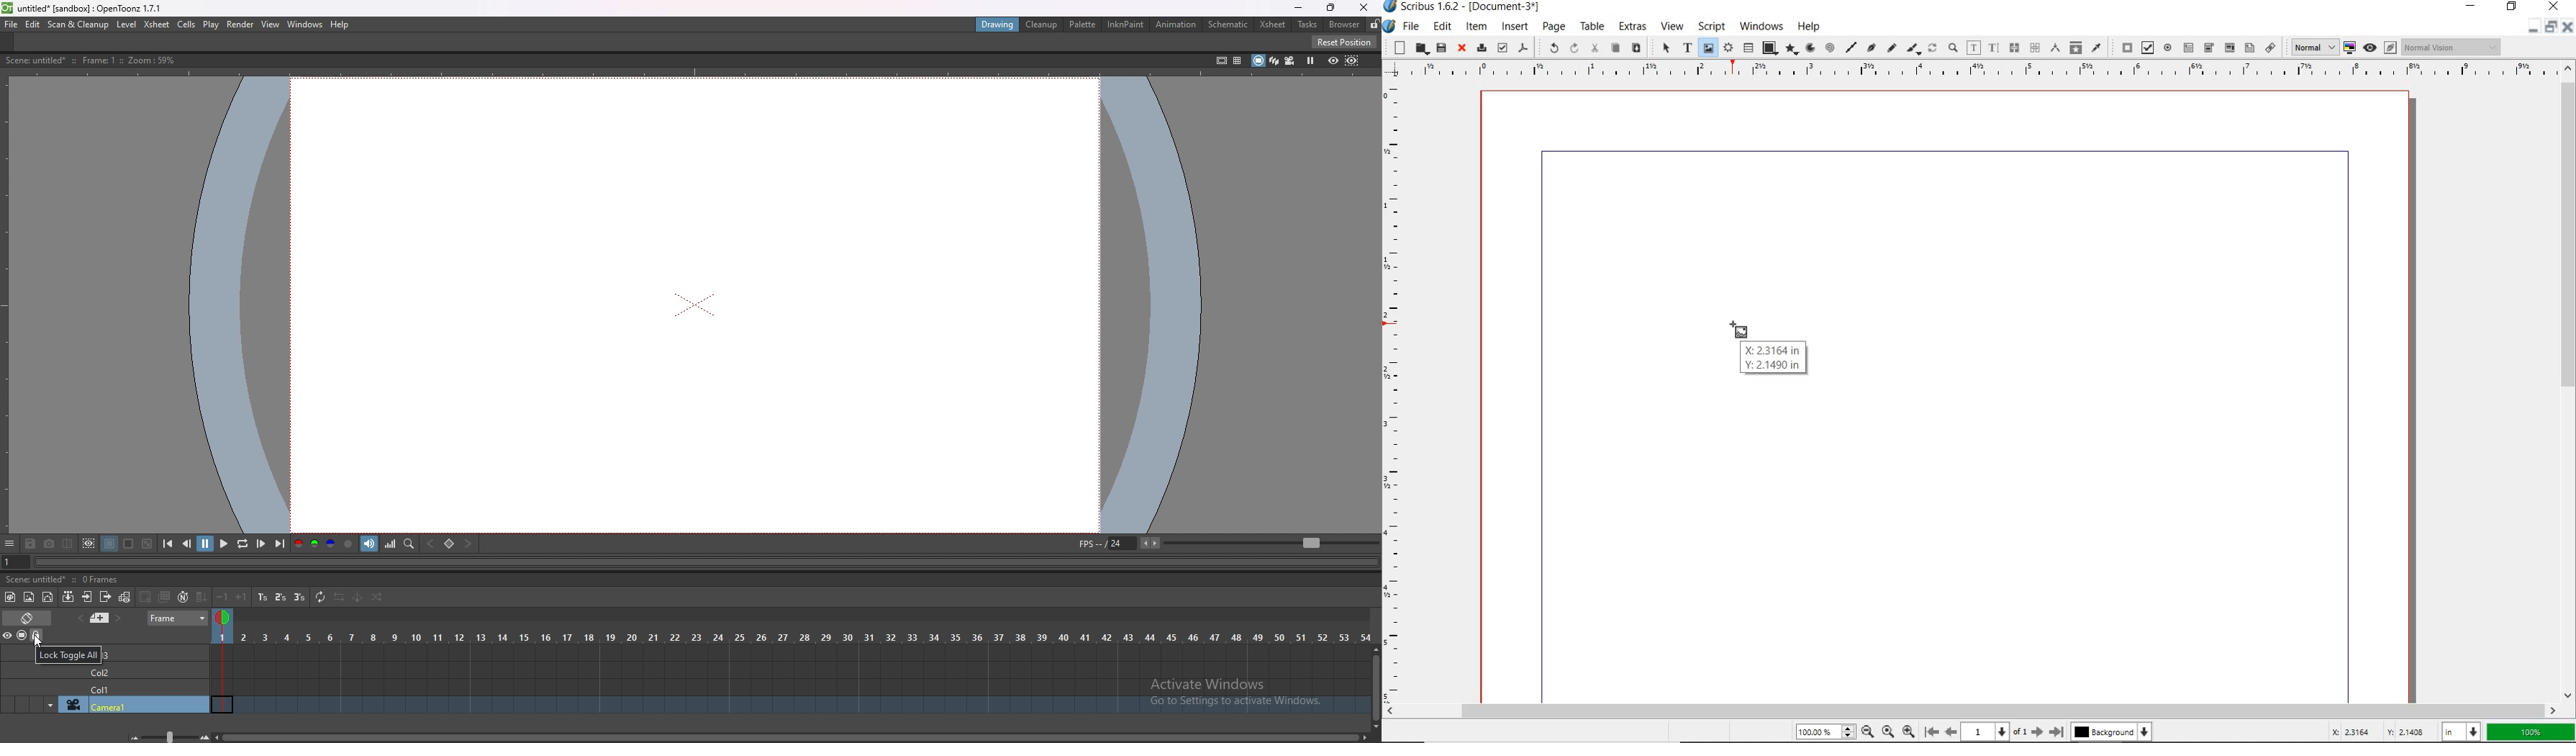 Image resolution: width=2576 pixels, height=756 pixels. What do you see at coordinates (1413, 27) in the screenshot?
I see `FILE` at bounding box center [1413, 27].